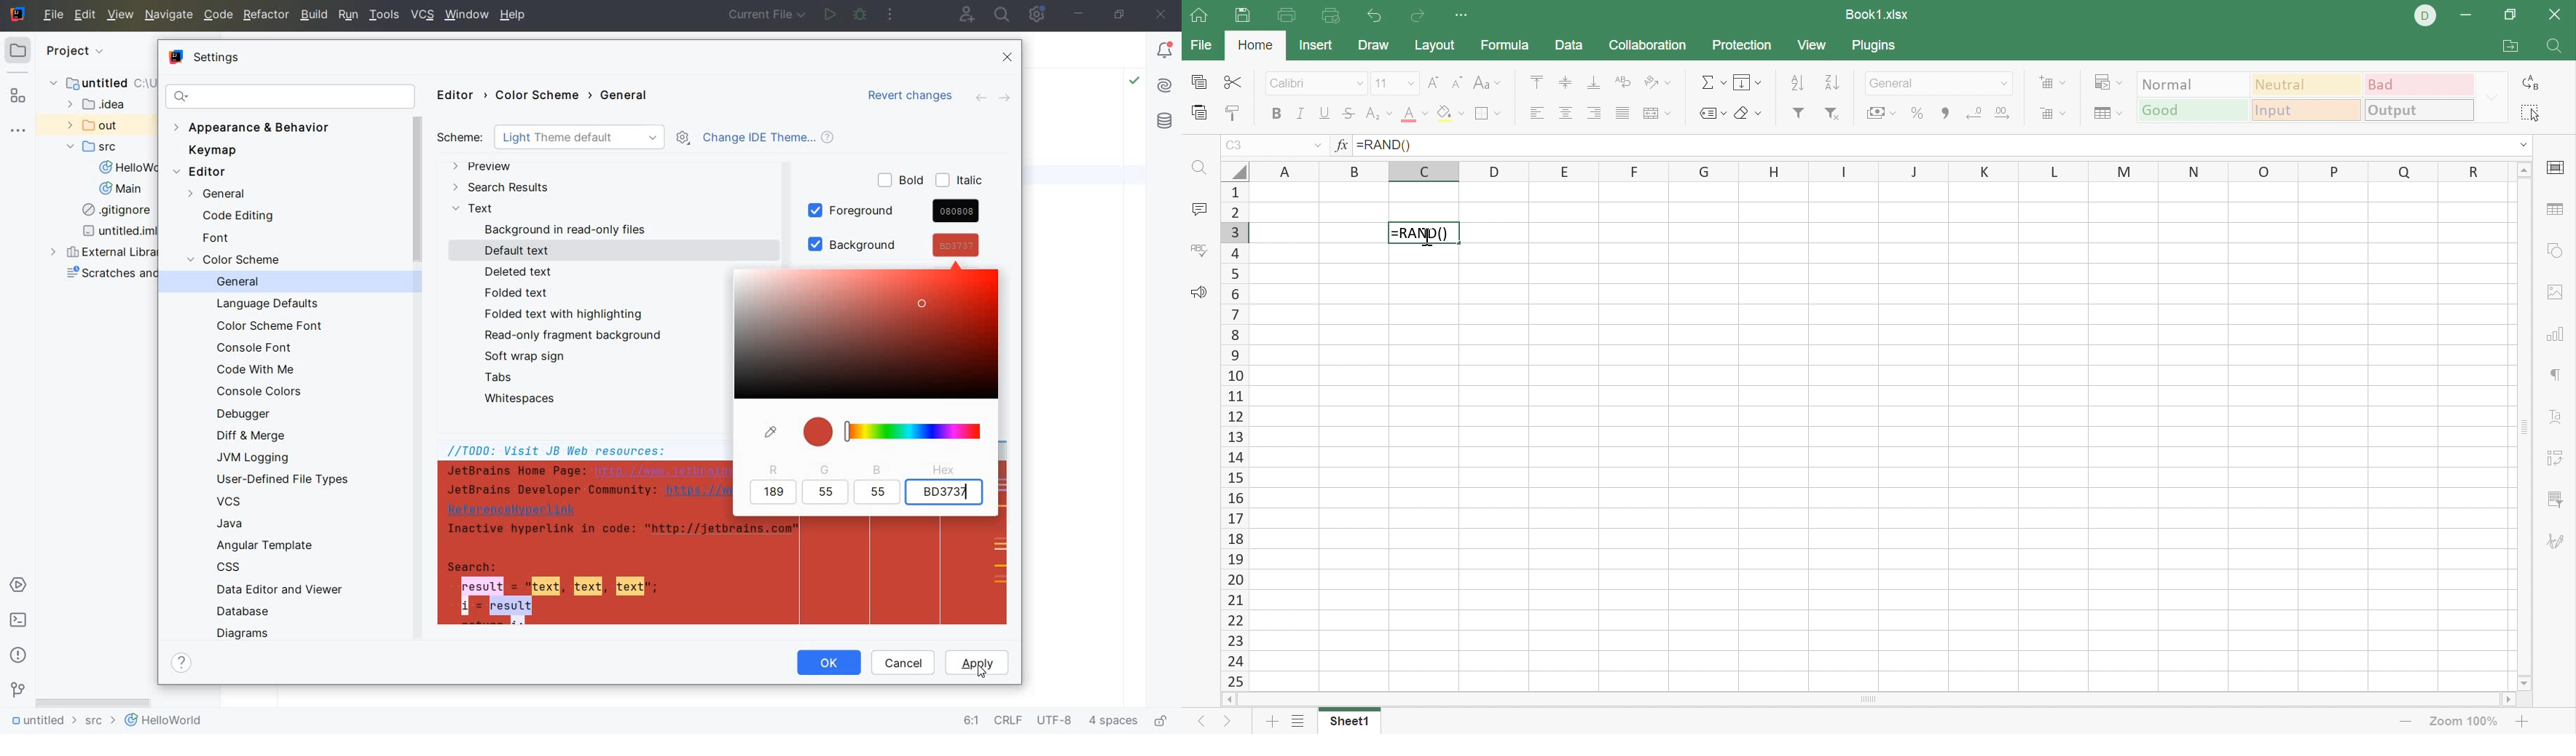 The width and height of the screenshot is (2576, 756). What do you see at coordinates (2512, 46) in the screenshot?
I see `Open file location` at bounding box center [2512, 46].